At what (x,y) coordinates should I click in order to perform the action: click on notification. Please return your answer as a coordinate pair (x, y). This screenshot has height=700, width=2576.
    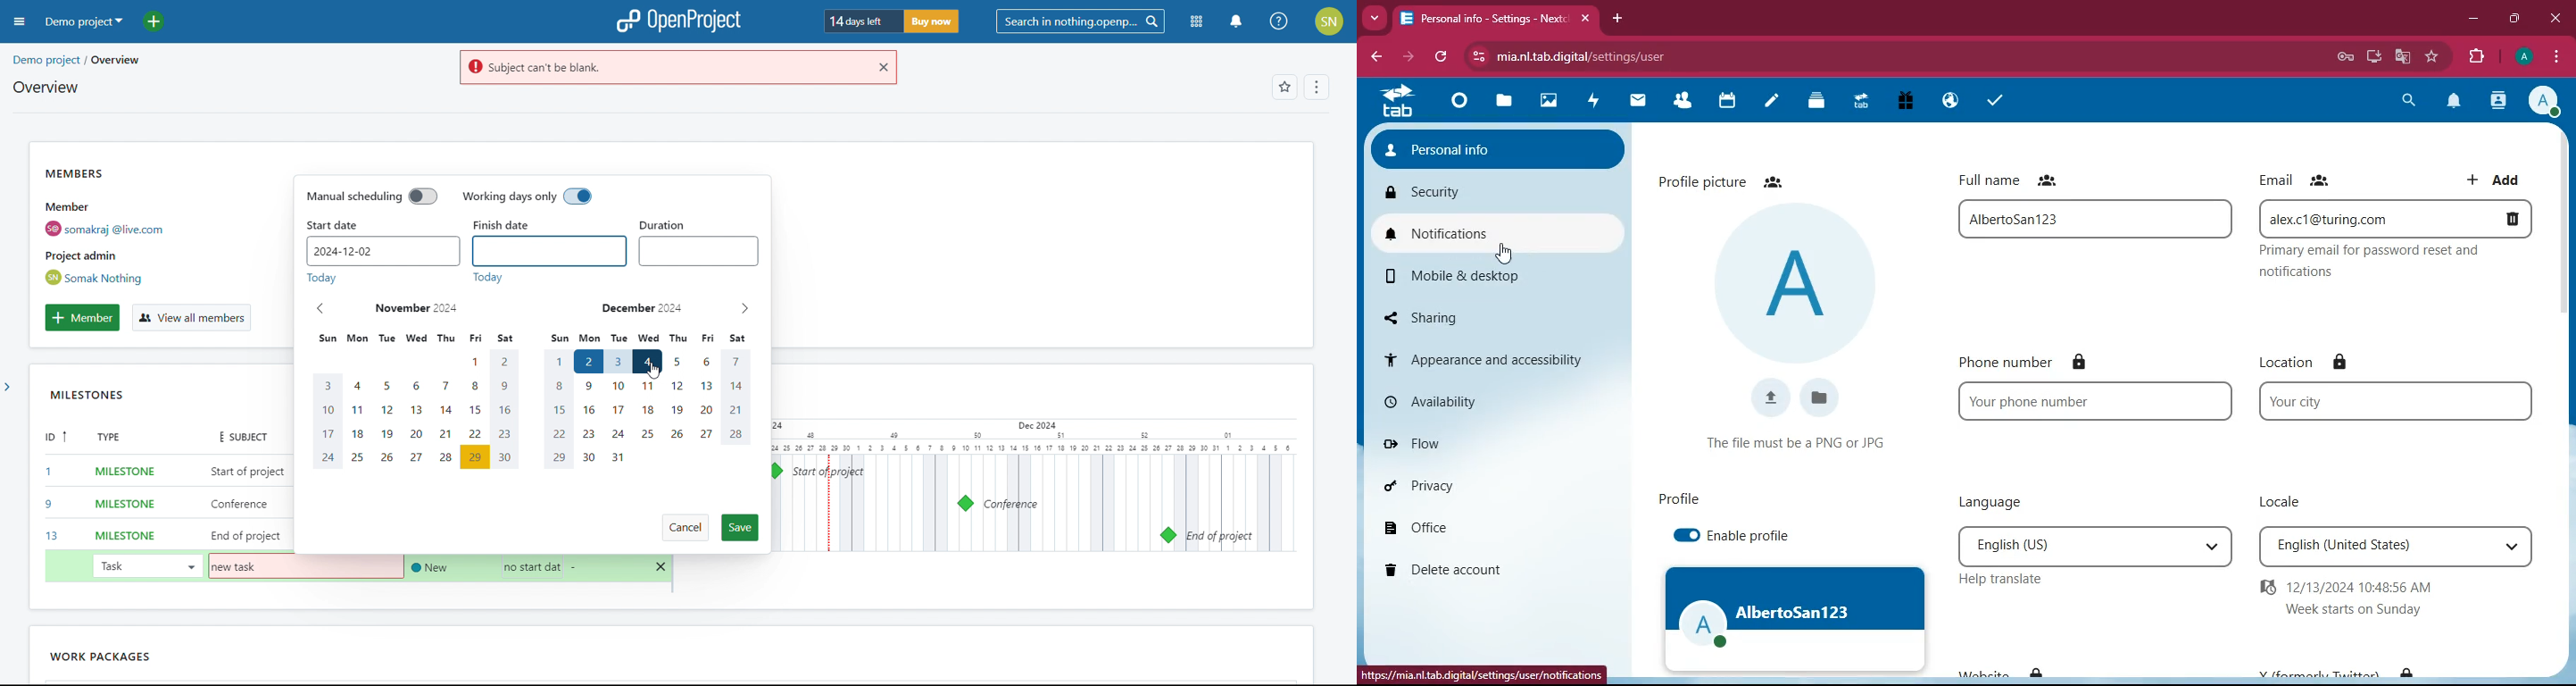
    Looking at the image, I should click on (1235, 22).